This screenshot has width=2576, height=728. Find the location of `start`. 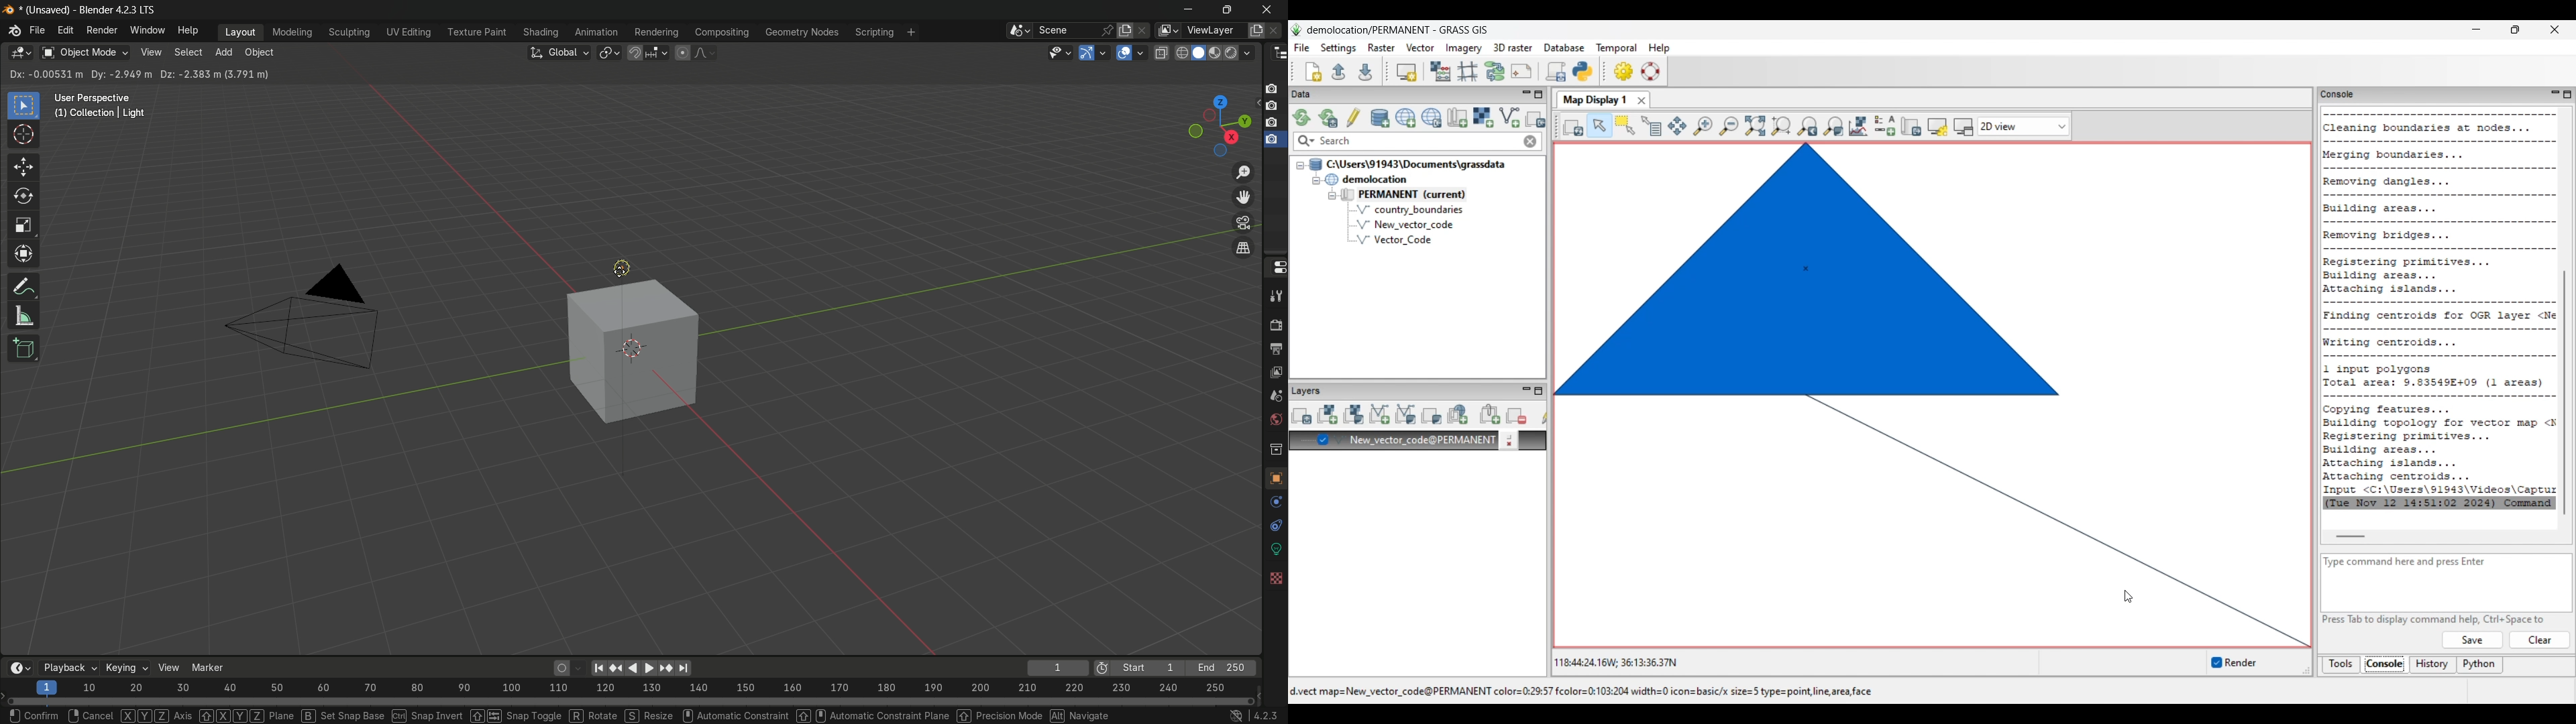

start is located at coordinates (1137, 667).